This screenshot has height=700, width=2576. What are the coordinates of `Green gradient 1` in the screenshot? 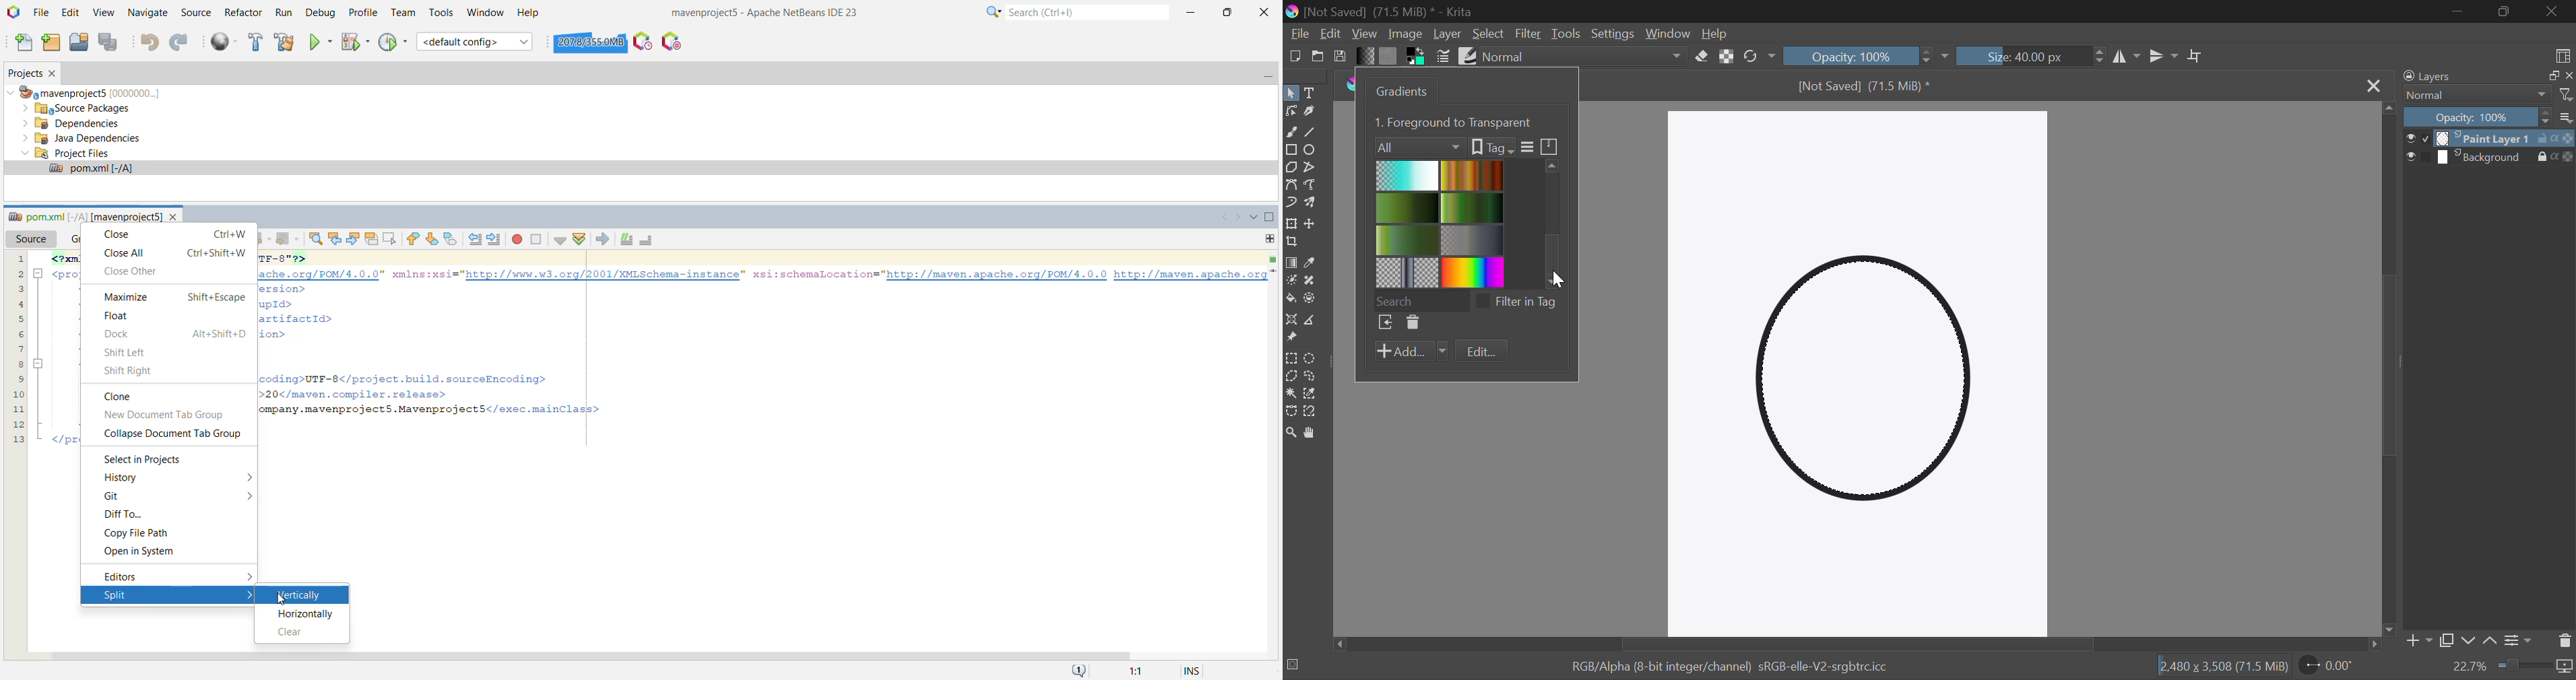 It's located at (1474, 209).